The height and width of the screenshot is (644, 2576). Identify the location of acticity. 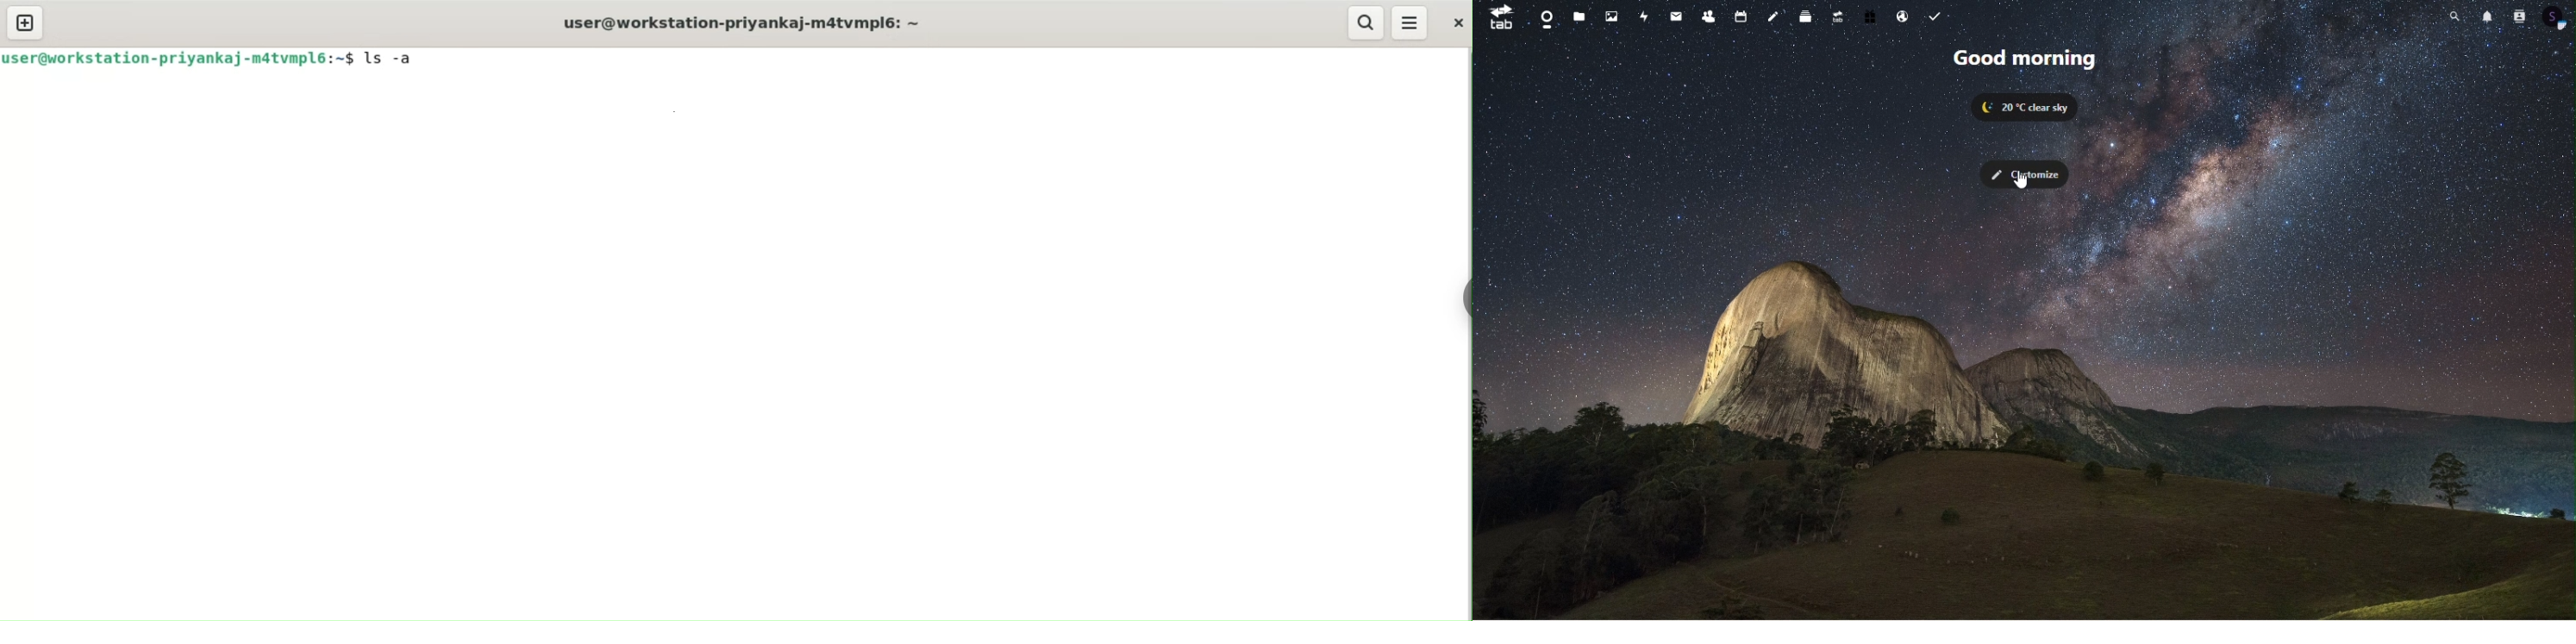
(1646, 18).